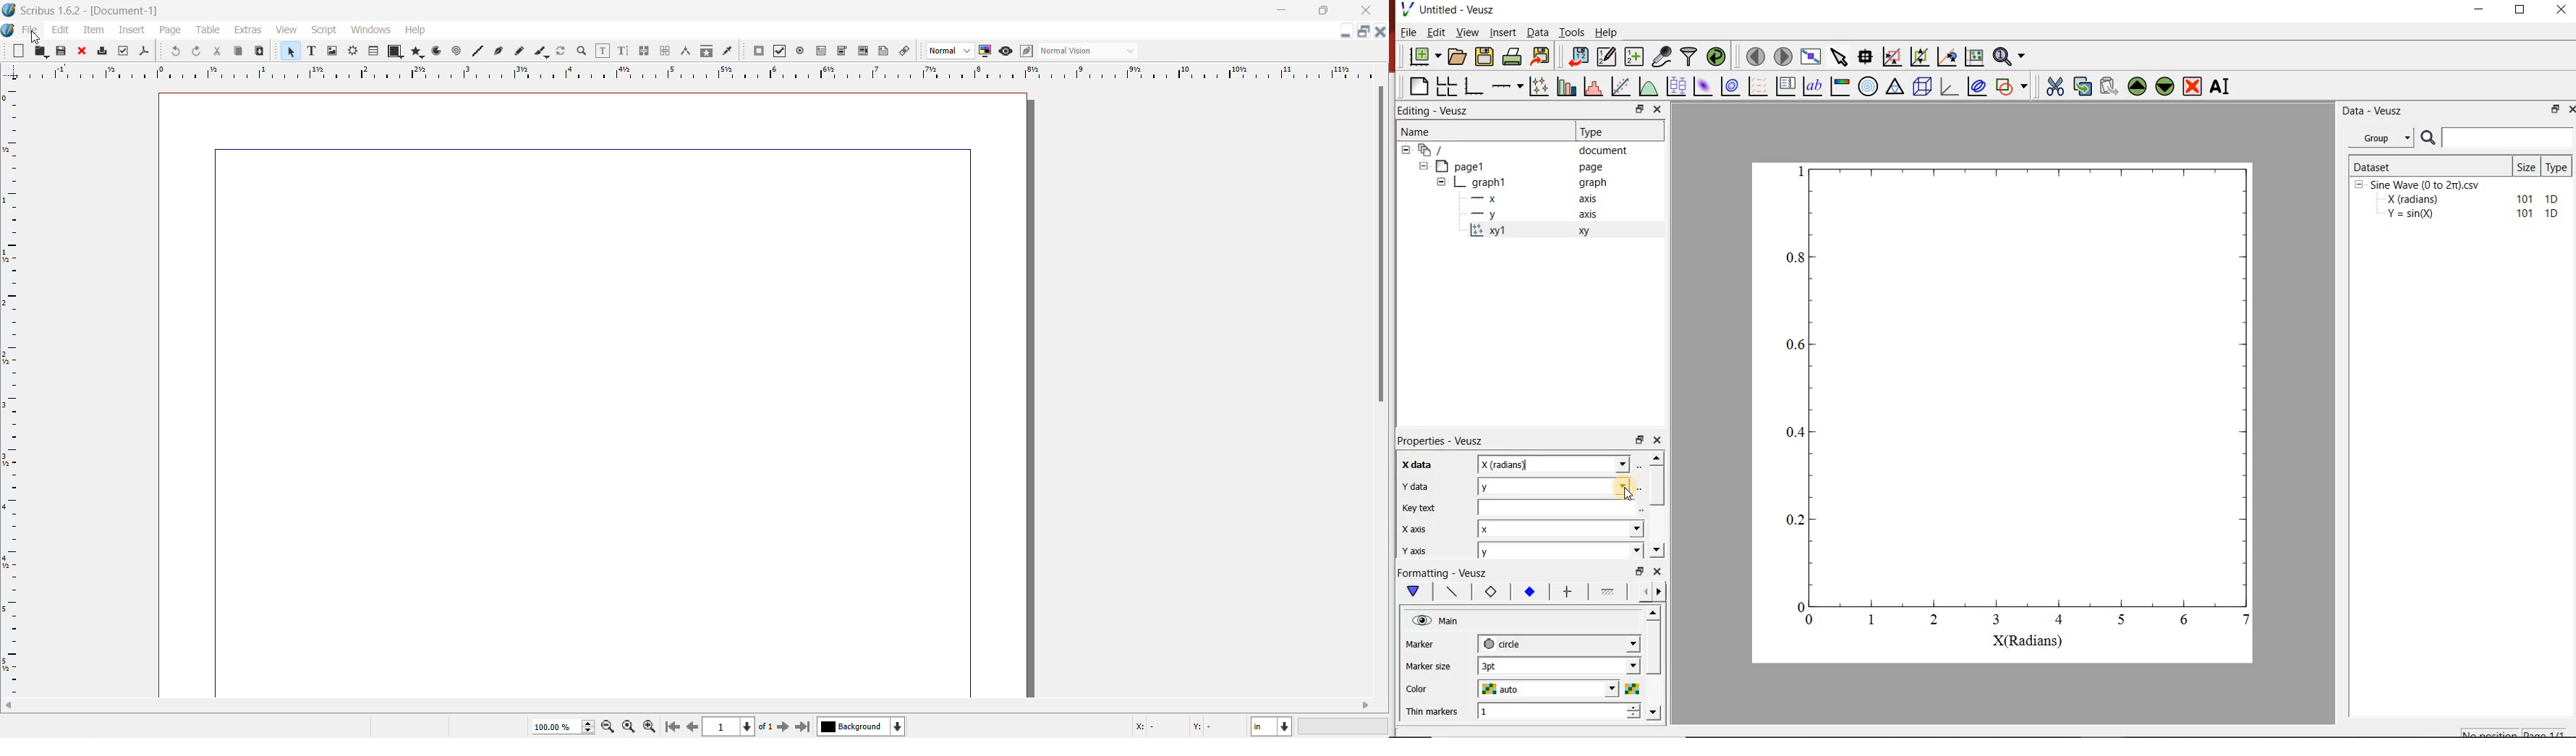 The width and height of the screenshot is (2576, 756). I want to click on icon, so click(174, 49).